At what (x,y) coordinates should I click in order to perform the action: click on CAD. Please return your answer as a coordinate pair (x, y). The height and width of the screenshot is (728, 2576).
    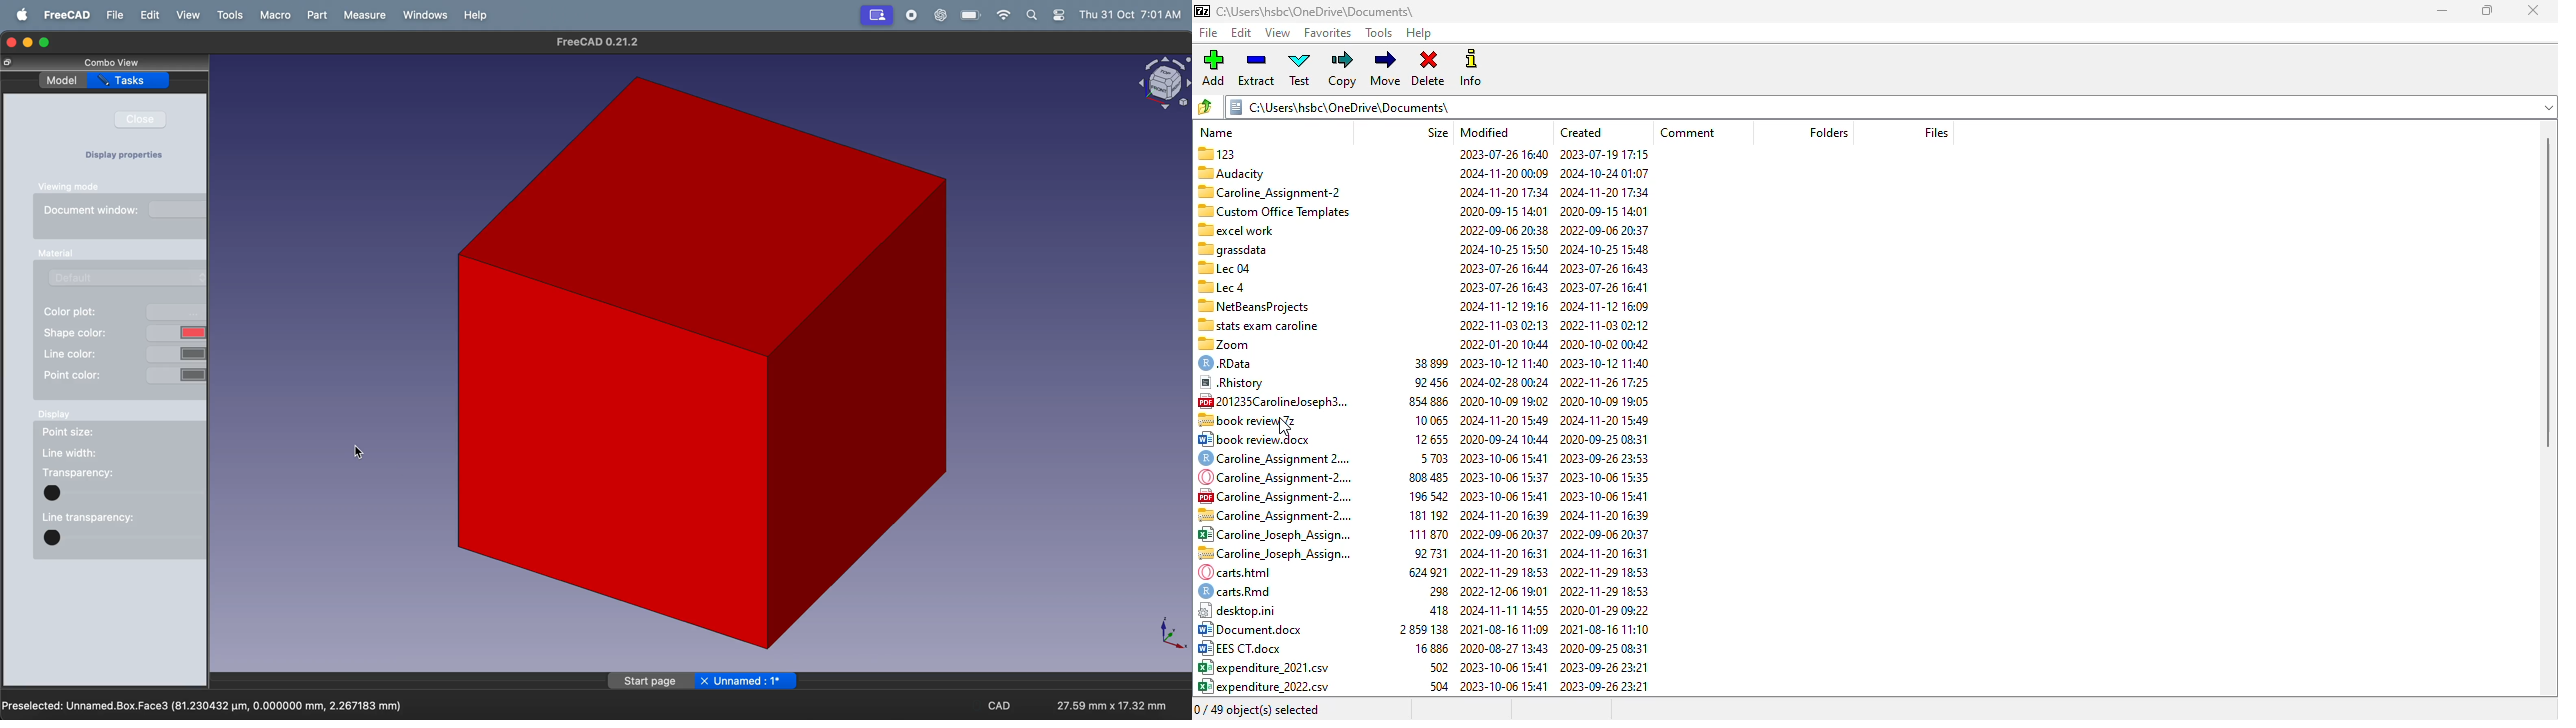
    Looking at the image, I should click on (1002, 707).